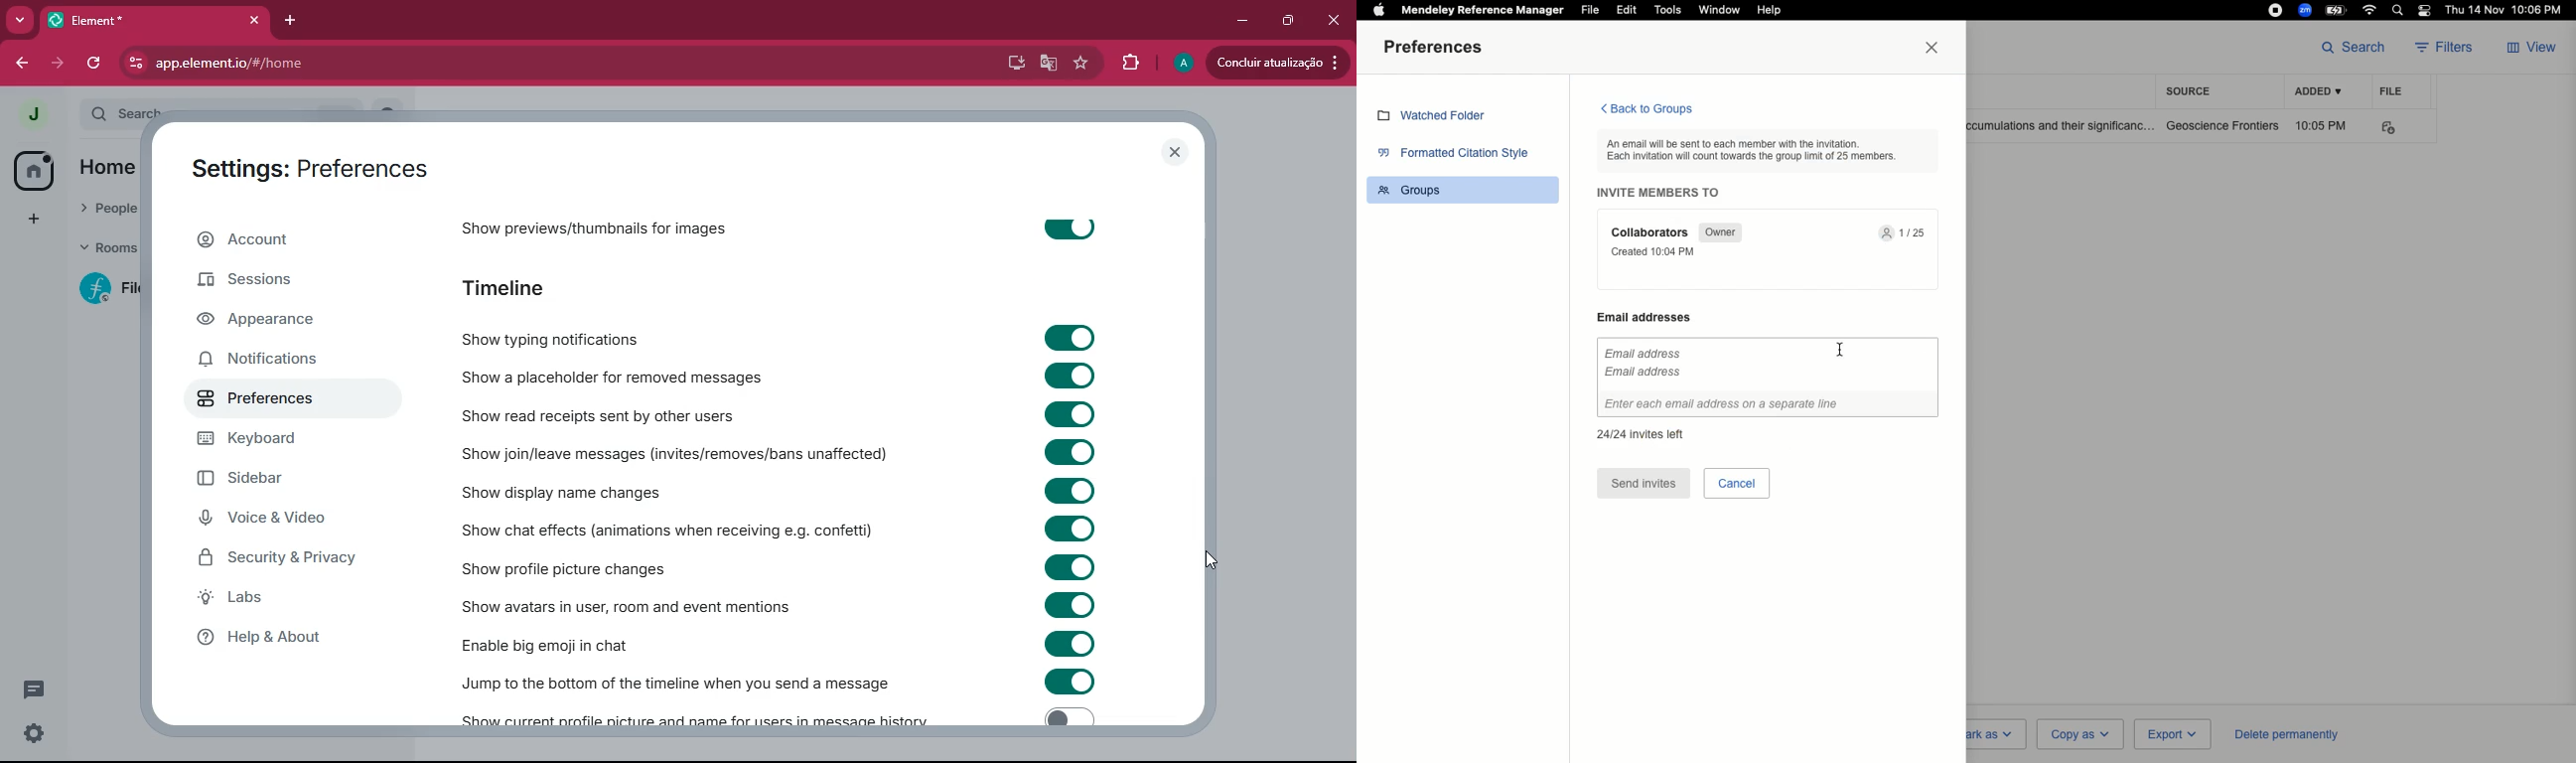 This screenshot has height=784, width=2576. What do you see at coordinates (567, 492) in the screenshot?
I see `show display name changes` at bounding box center [567, 492].